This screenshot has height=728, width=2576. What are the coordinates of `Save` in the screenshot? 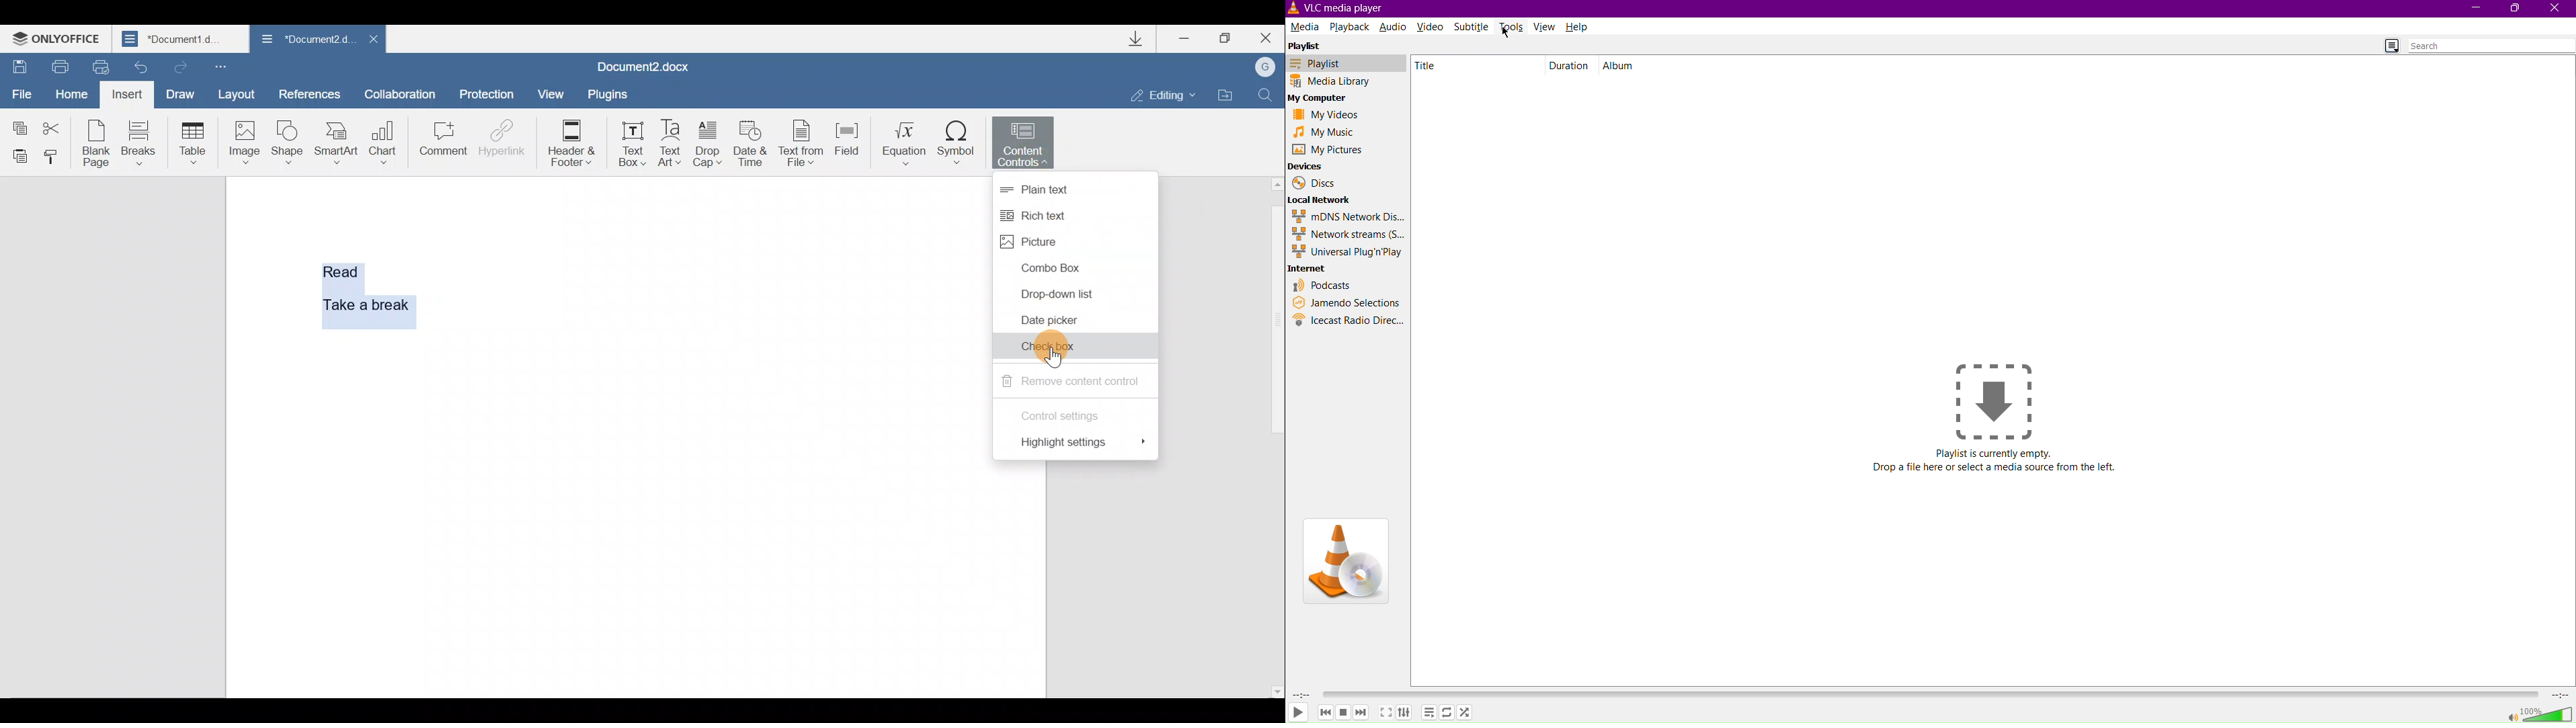 It's located at (19, 62).